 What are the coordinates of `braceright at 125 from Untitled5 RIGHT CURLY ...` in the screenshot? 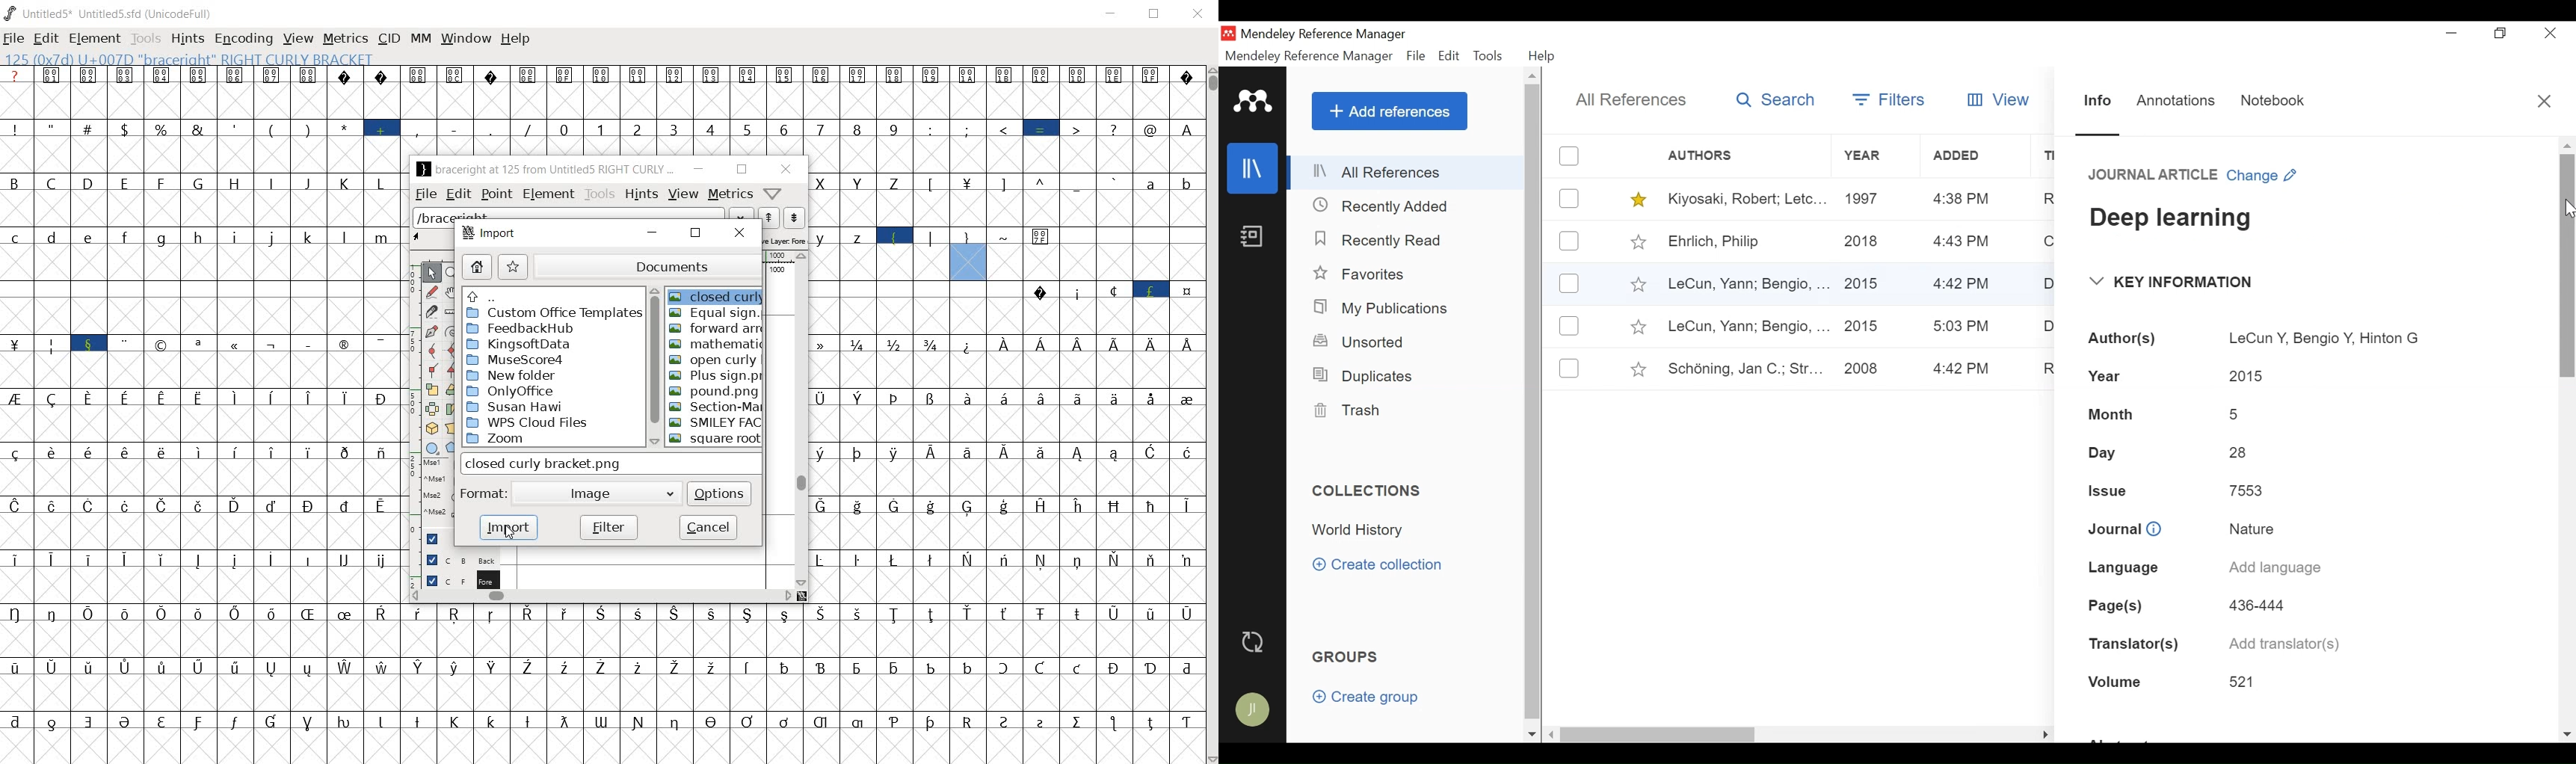 It's located at (545, 170).